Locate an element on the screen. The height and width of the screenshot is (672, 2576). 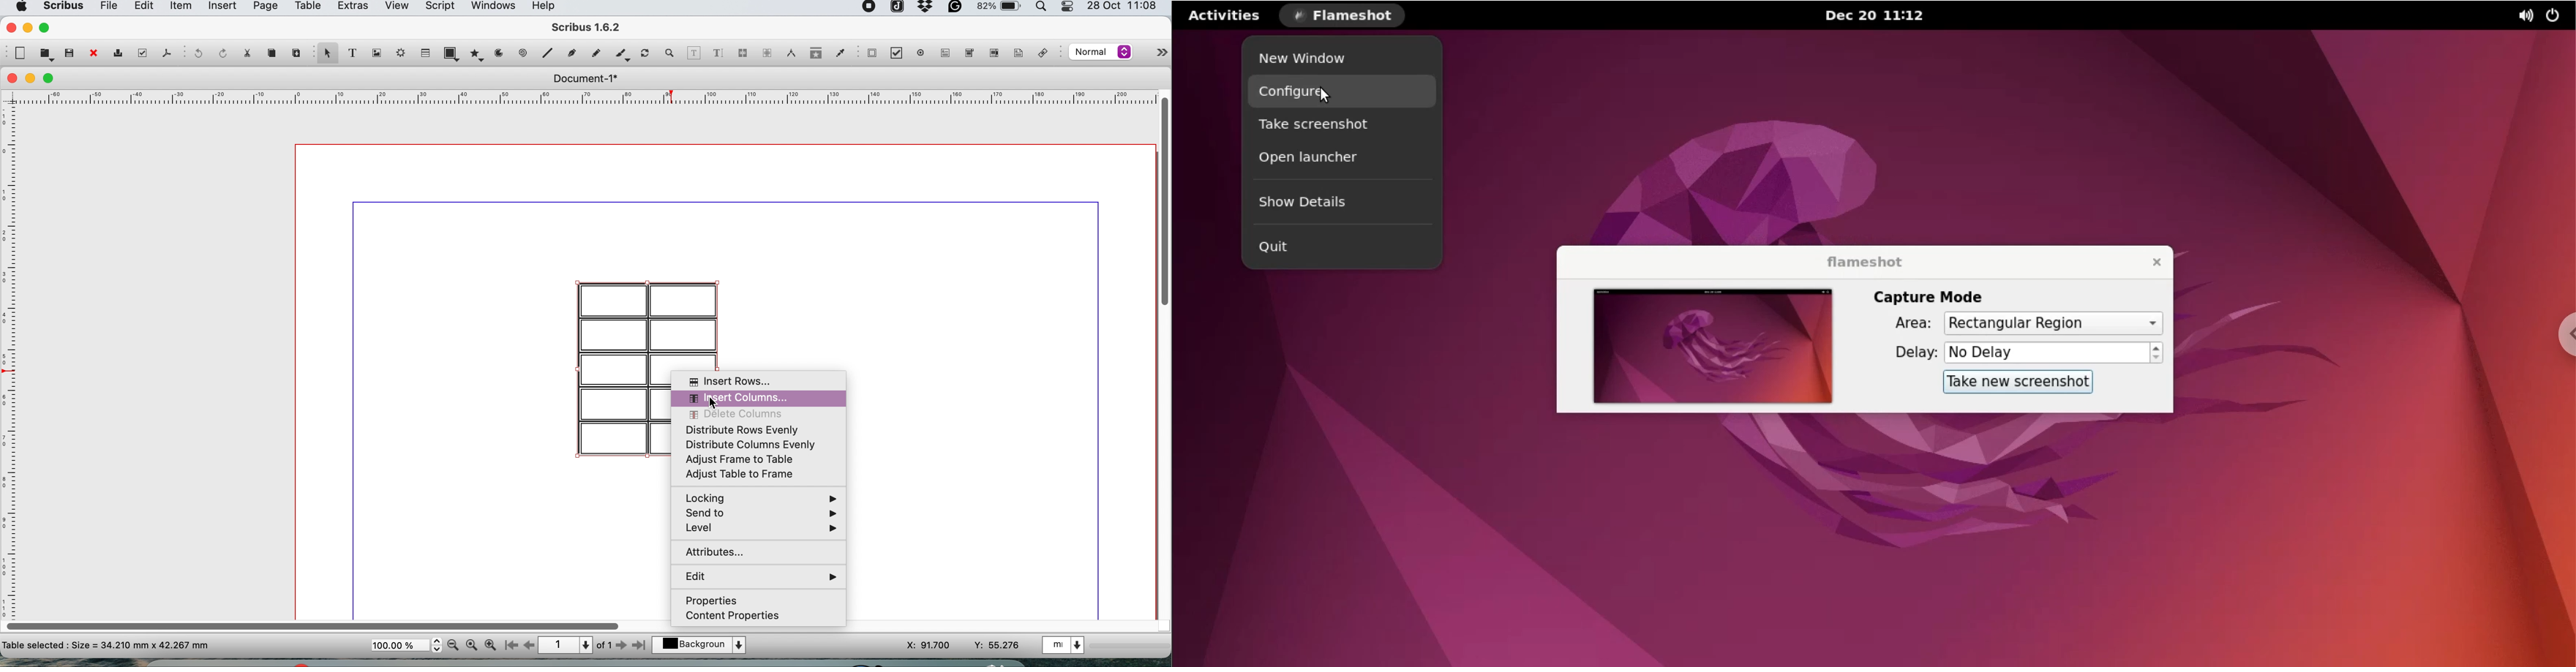
page is located at coordinates (264, 8).